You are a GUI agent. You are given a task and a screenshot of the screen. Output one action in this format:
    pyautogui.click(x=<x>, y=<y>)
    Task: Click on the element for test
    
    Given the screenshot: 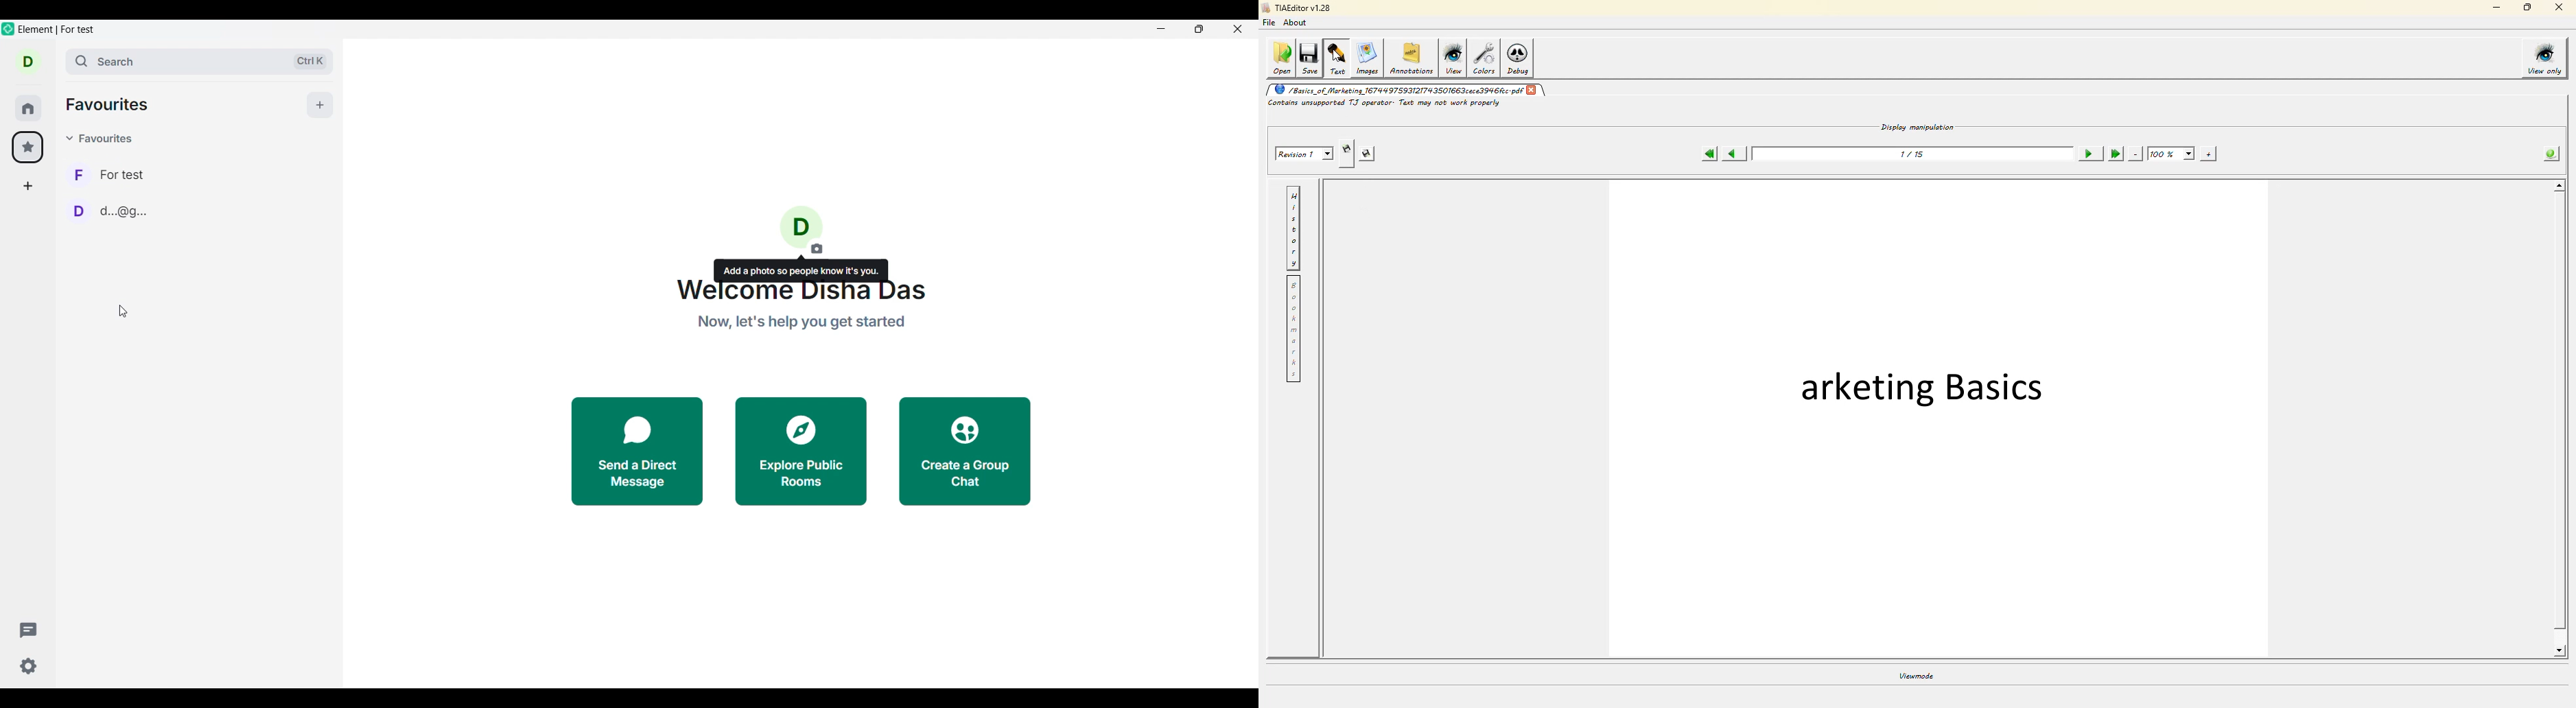 What is the action you would take?
    pyautogui.click(x=58, y=30)
    